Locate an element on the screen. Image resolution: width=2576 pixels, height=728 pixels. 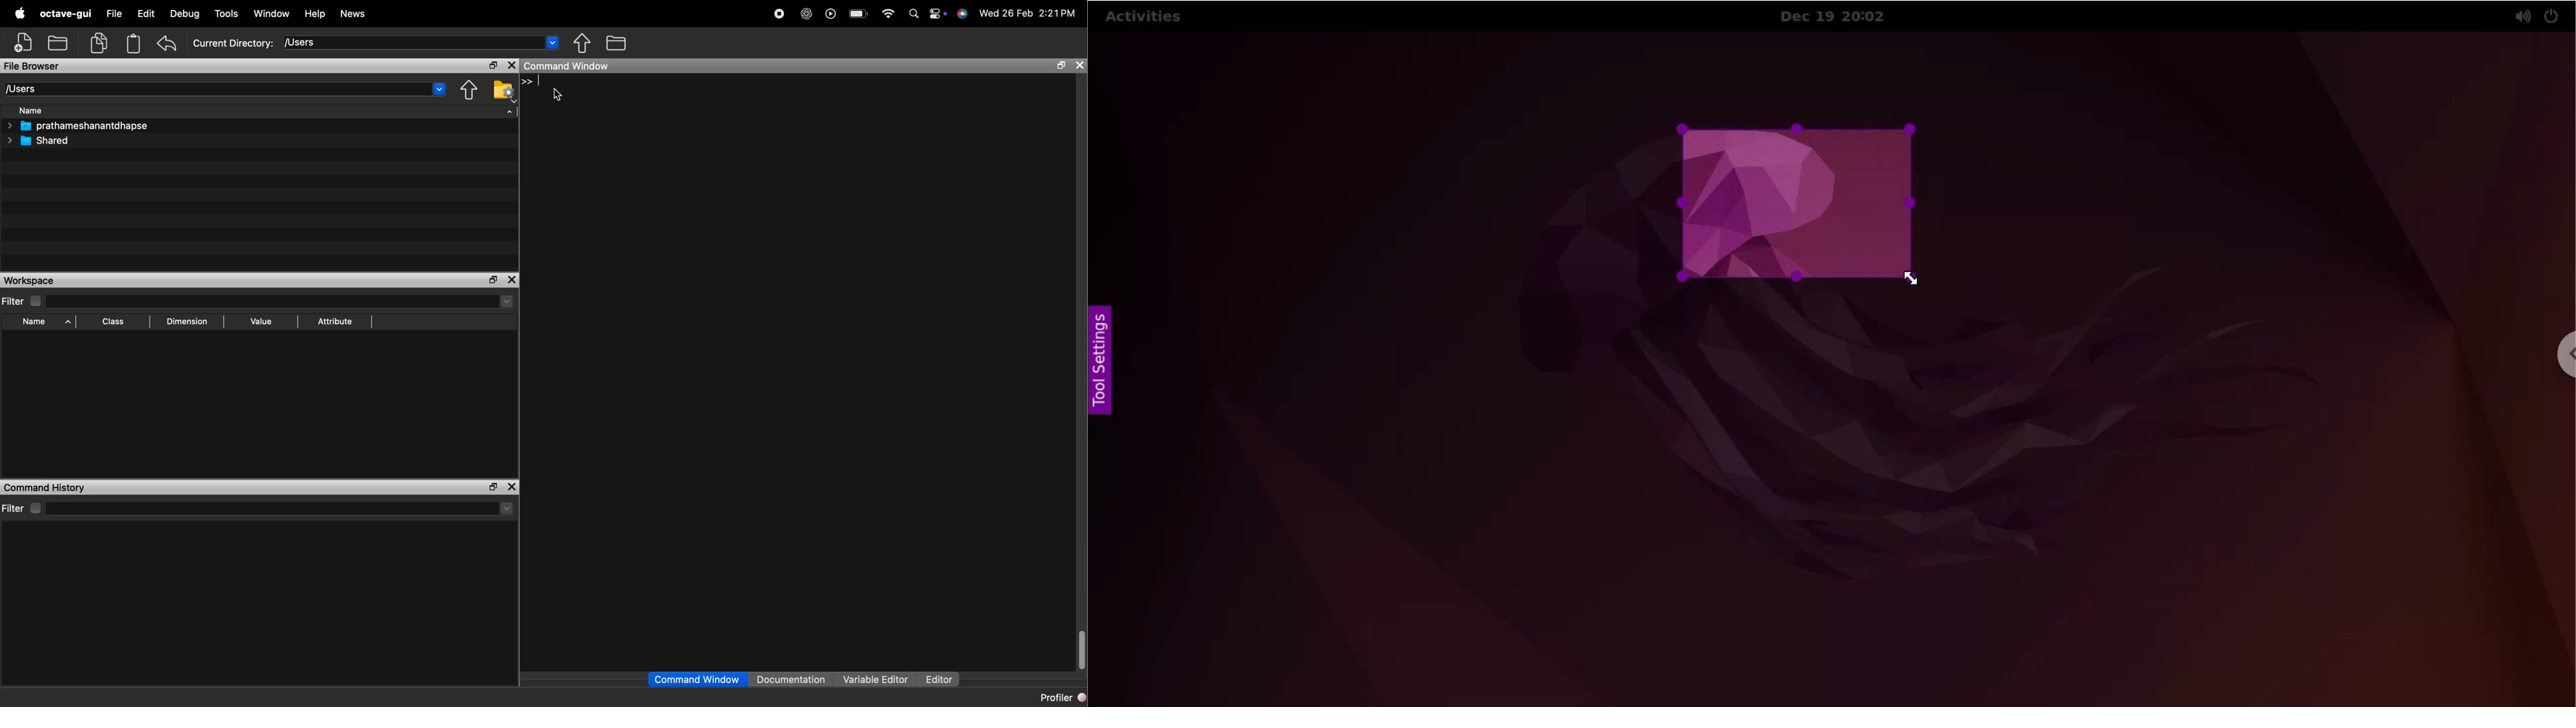
copy is located at coordinates (100, 45).